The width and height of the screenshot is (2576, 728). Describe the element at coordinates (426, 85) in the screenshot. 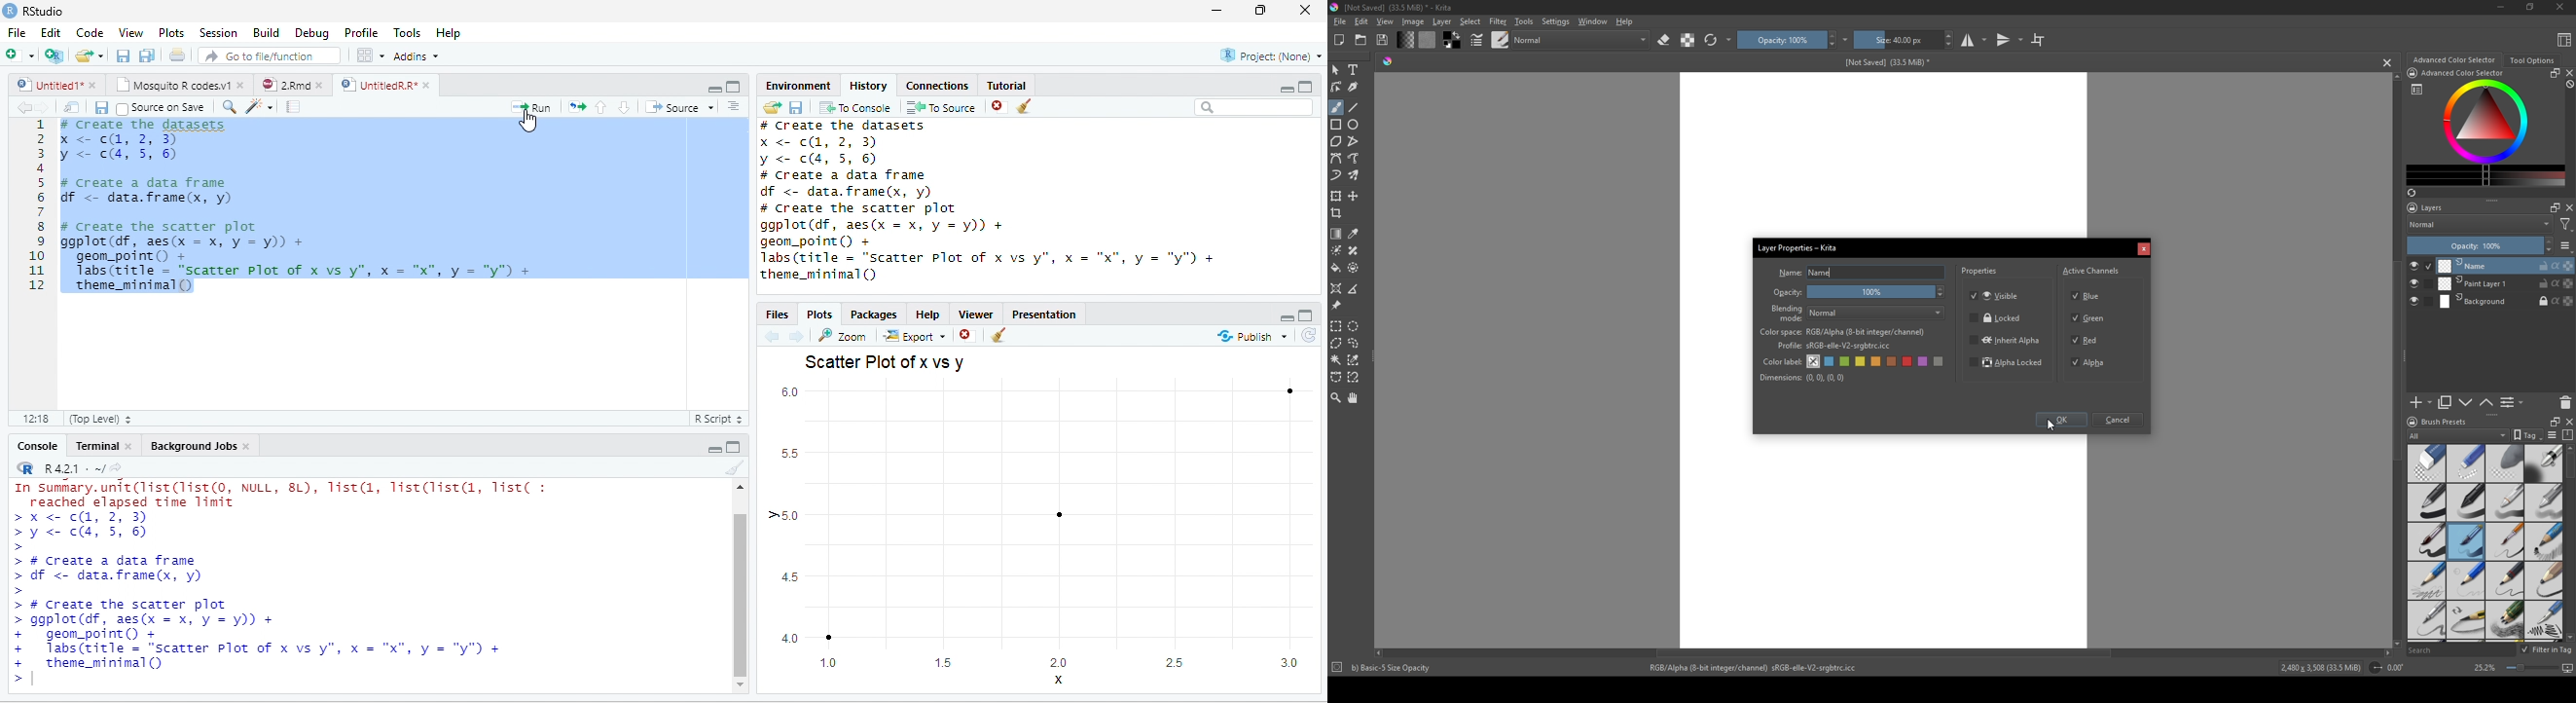

I see `close` at that location.